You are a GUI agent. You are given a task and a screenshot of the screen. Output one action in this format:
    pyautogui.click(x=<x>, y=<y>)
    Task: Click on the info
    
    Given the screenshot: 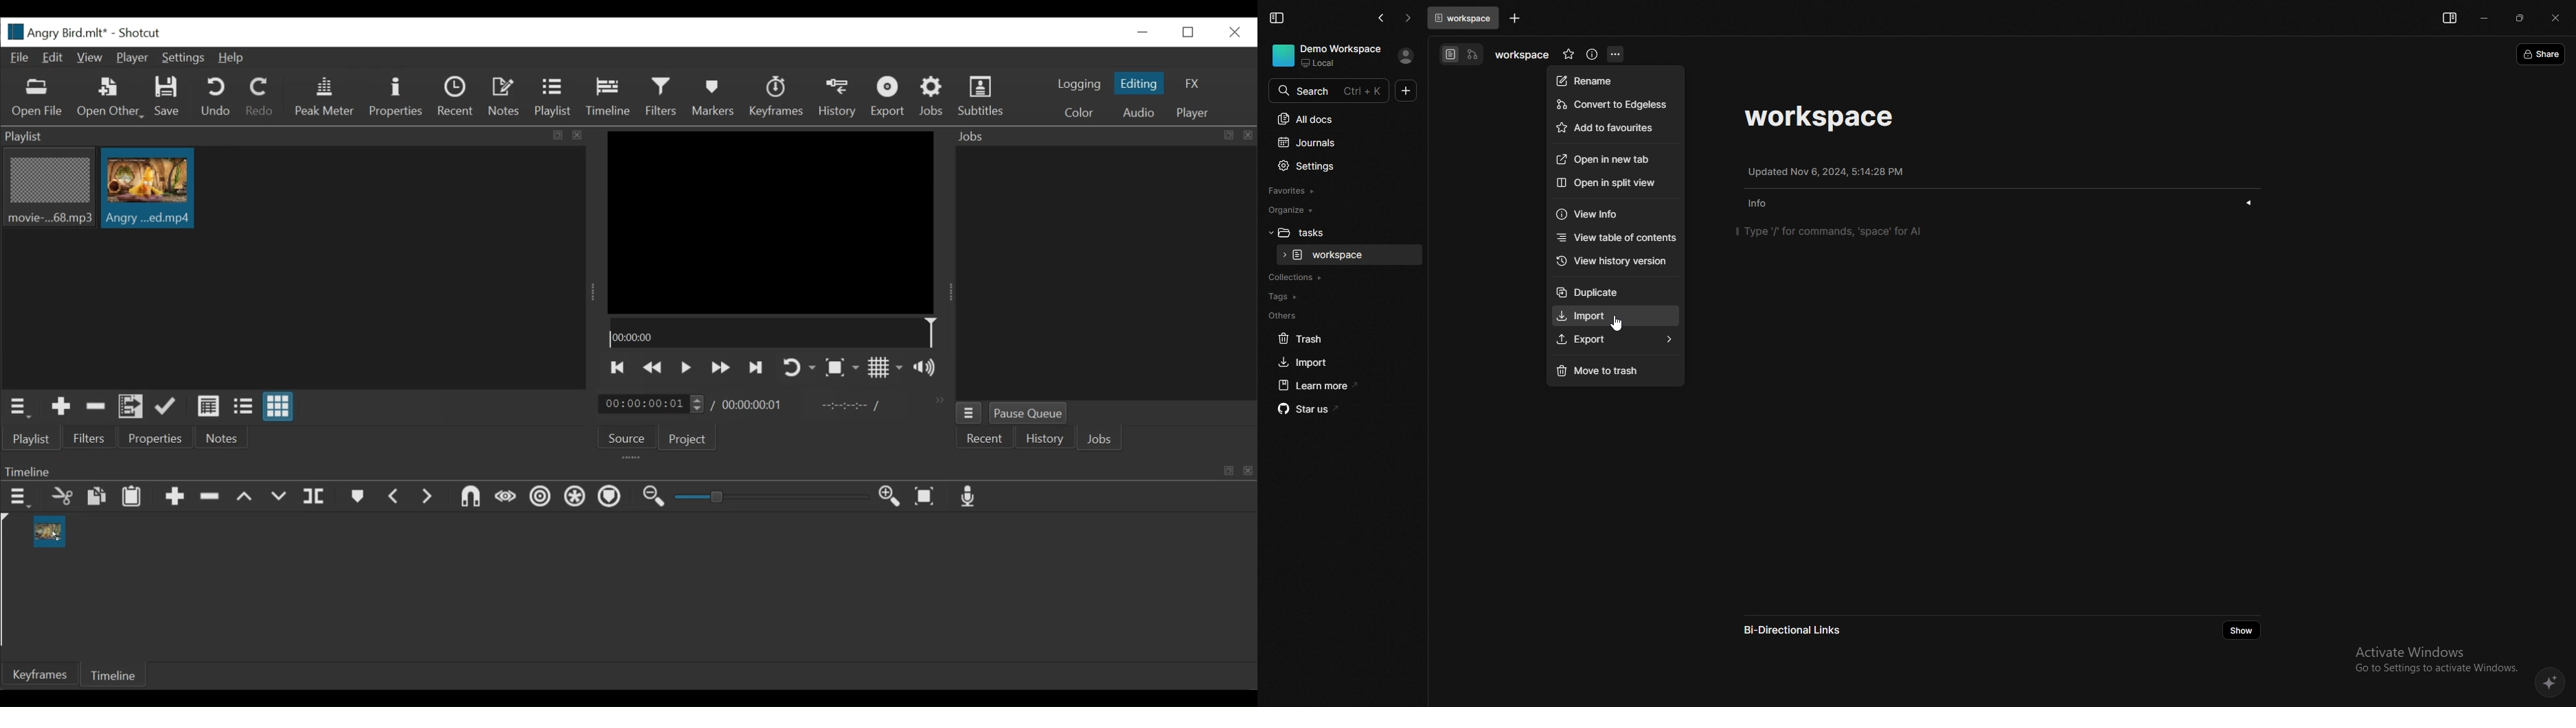 What is the action you would take?
    pyautogui.click(x=1763, y=205)
    